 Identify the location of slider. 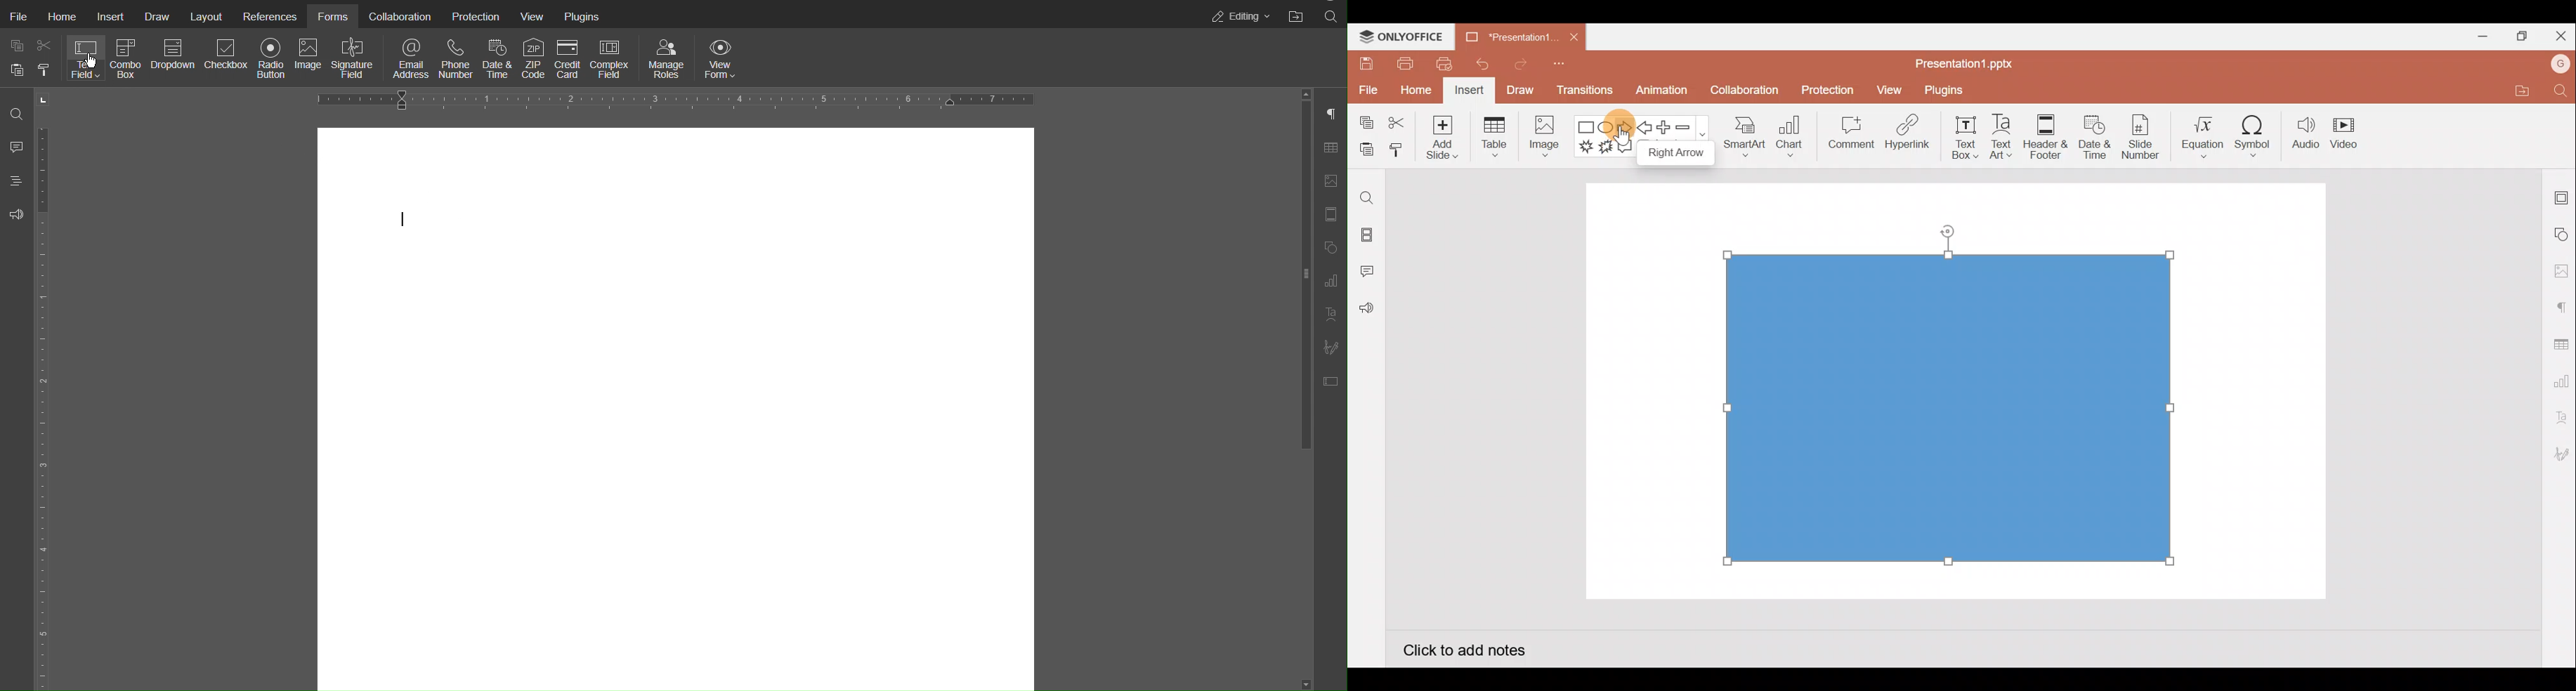
(1301, 246).